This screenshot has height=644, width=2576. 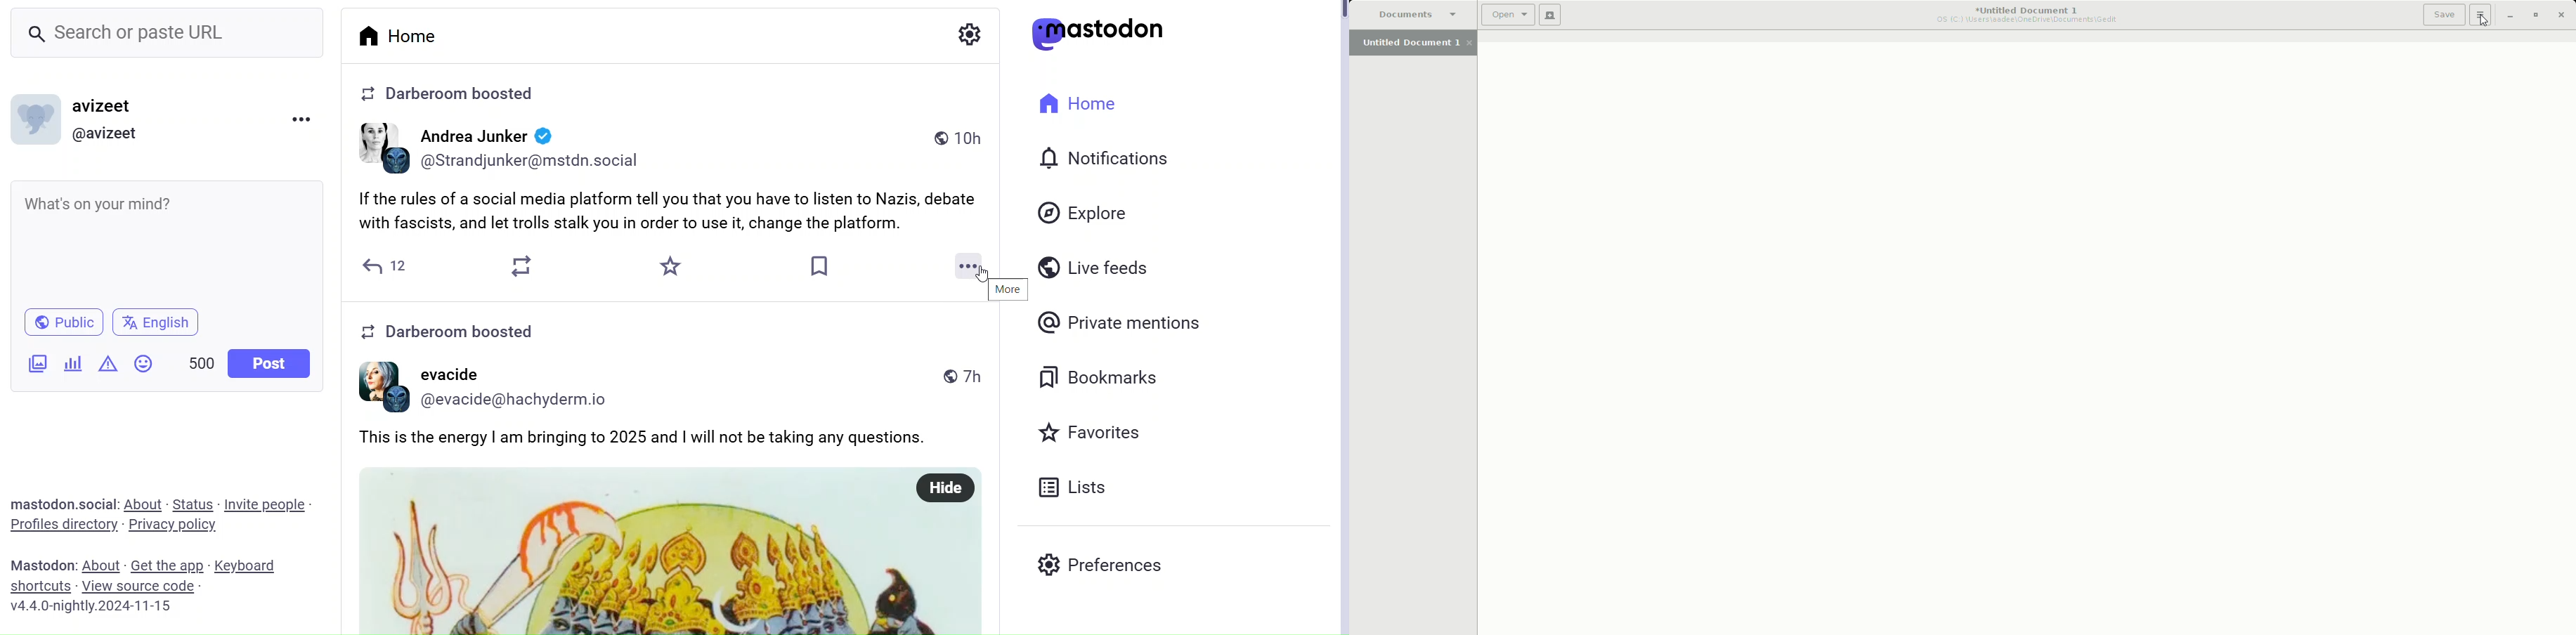 What do you see at coordinates (1009, 289) in the screenshot?
I see `More` at bounding box center [1009, 289].